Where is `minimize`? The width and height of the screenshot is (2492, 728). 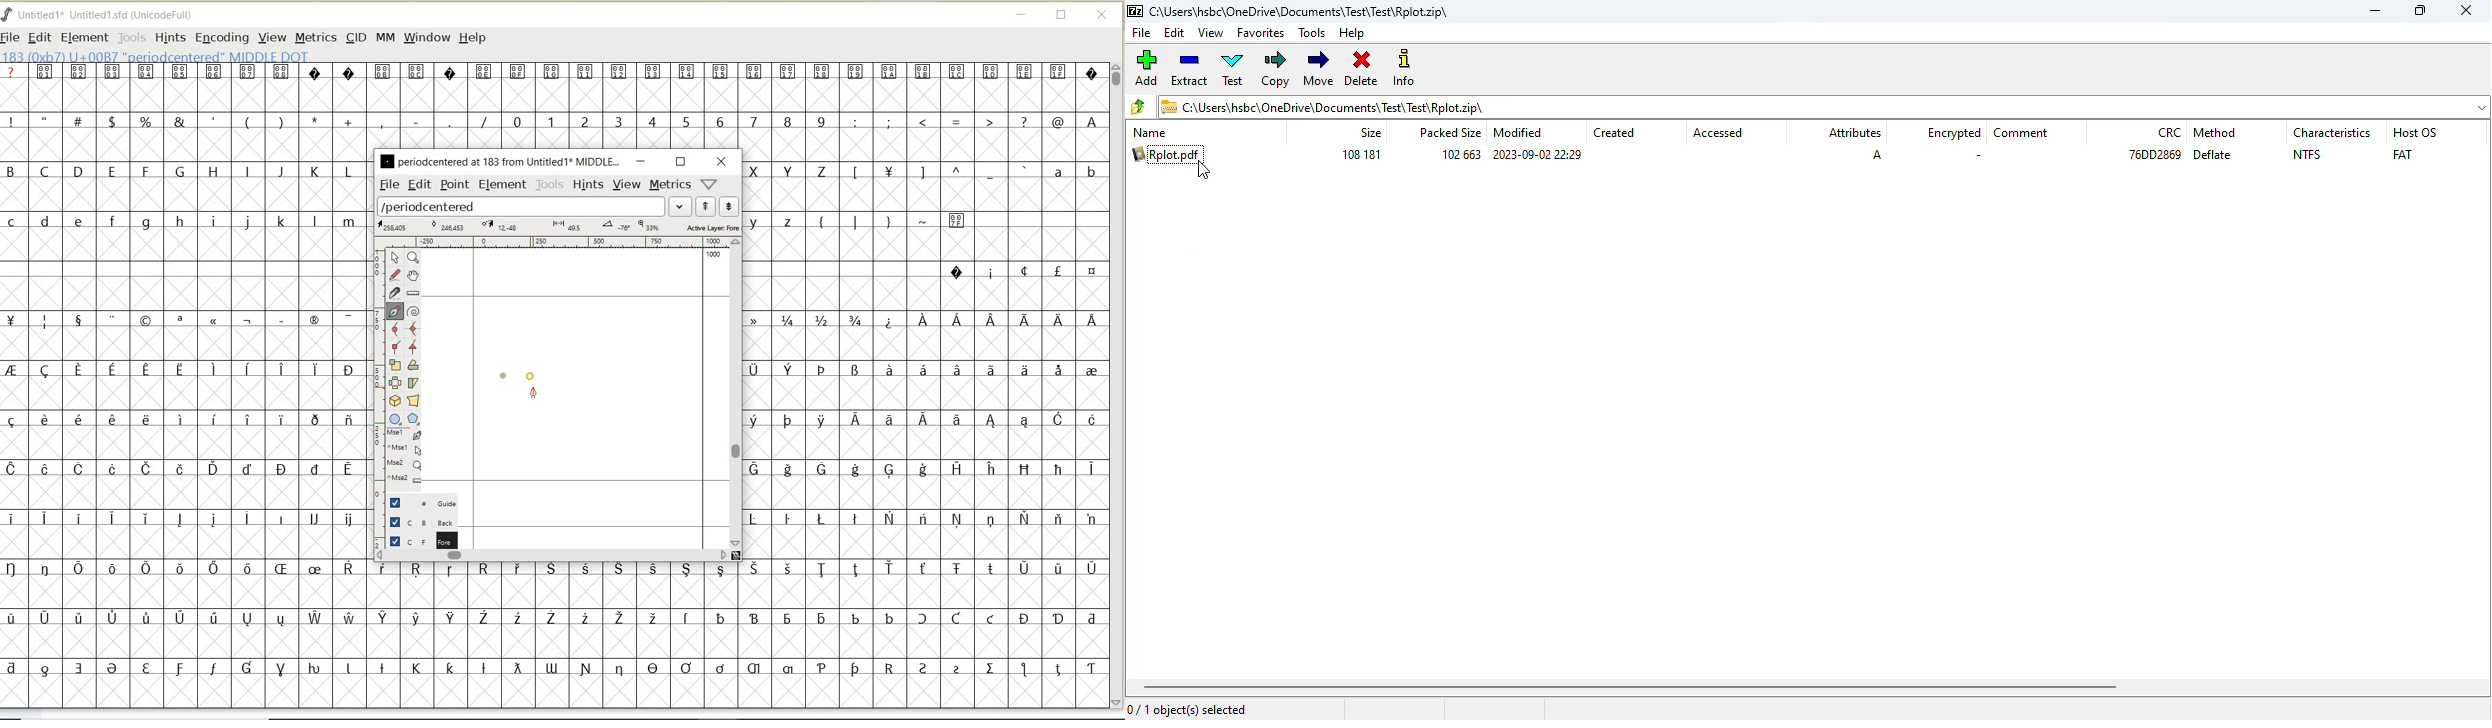
minimize is located at coordinates (2374, 11).